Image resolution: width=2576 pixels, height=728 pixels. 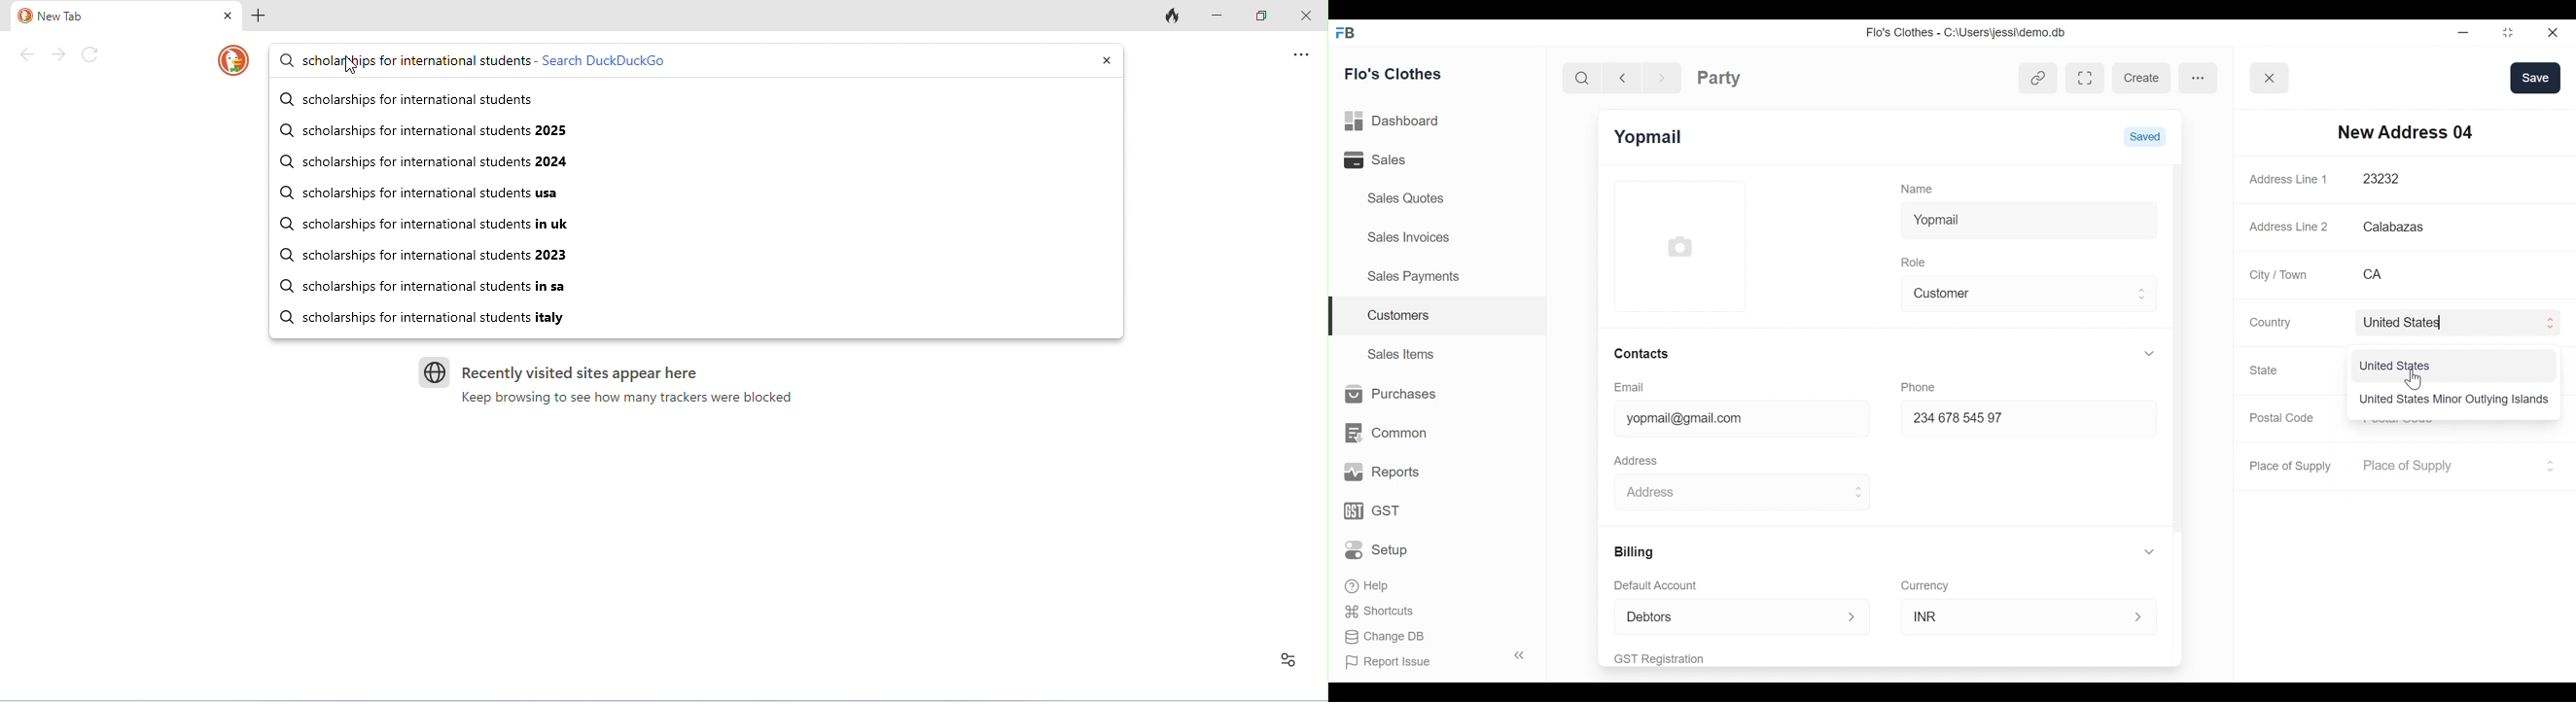 I want to click on State, so click(x=2266, y=370).